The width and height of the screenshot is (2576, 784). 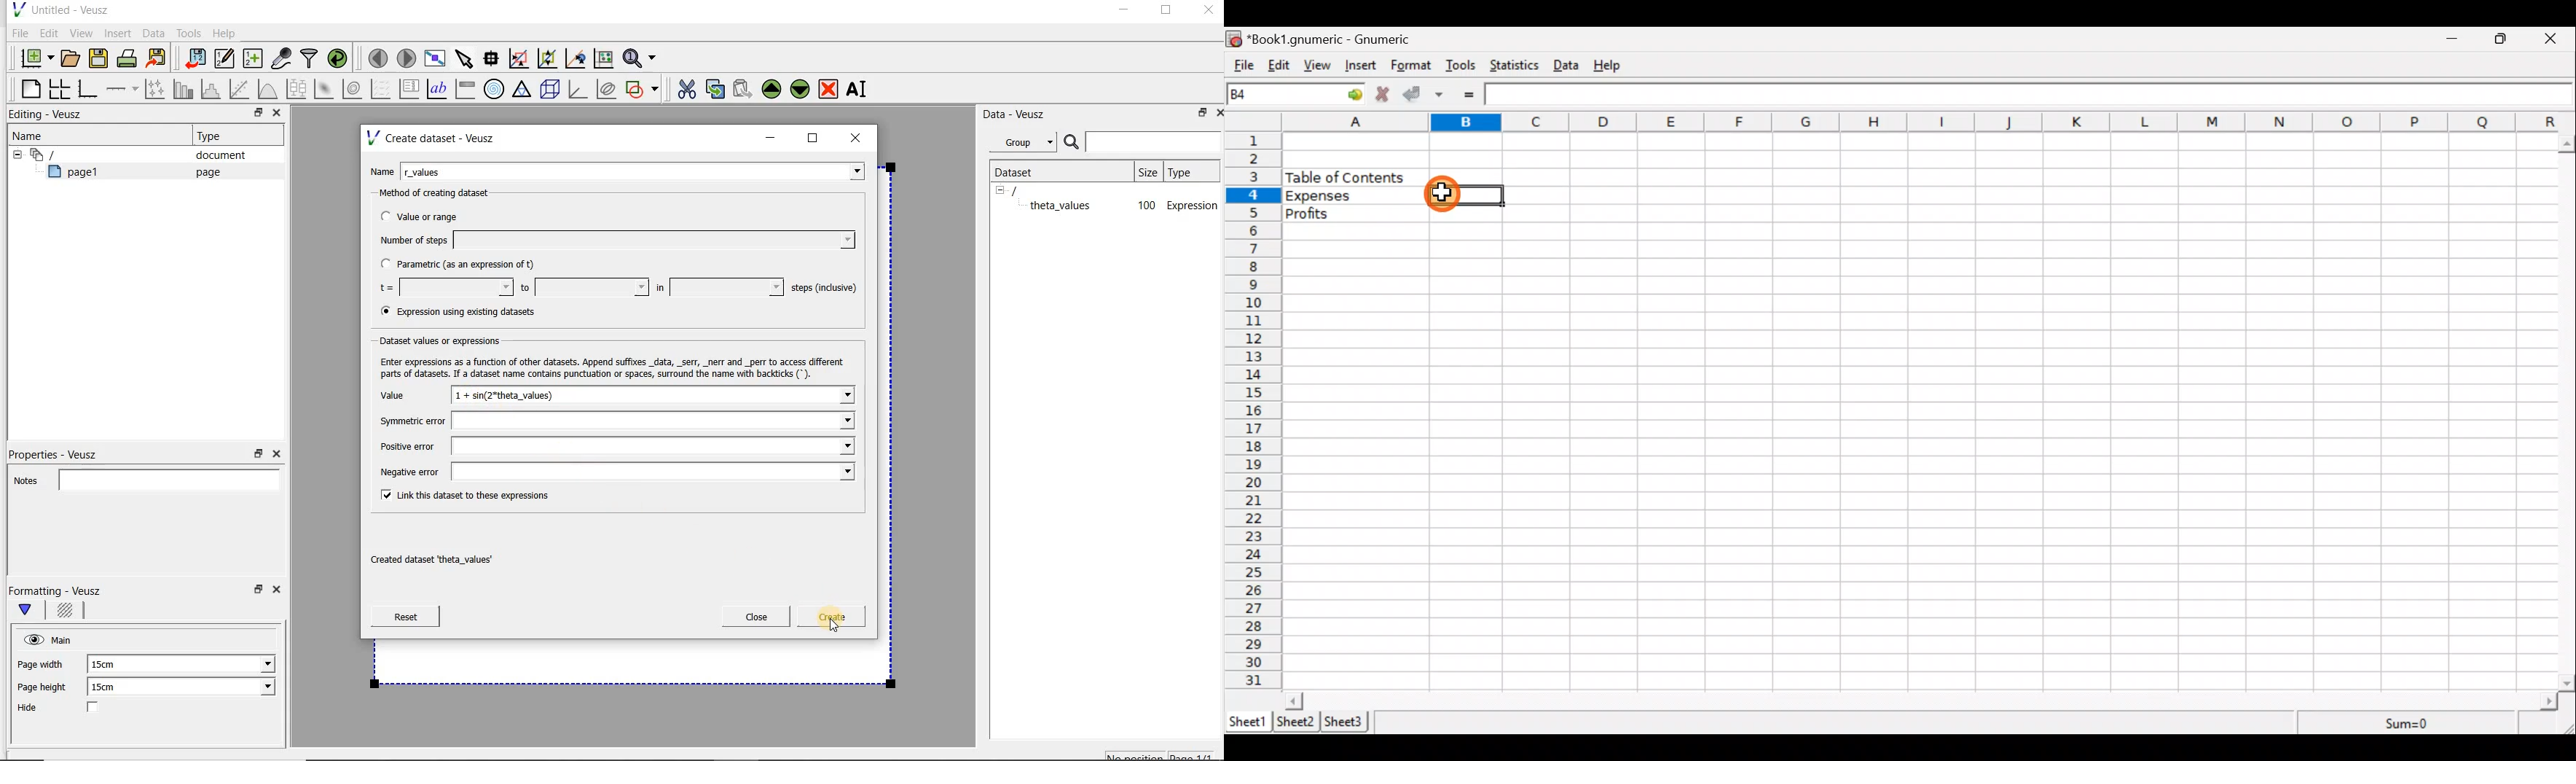 What do you see at coordinates (684, 87) in the screenshot?
I see `cut the selected widget` at bounding box center [684, 87].